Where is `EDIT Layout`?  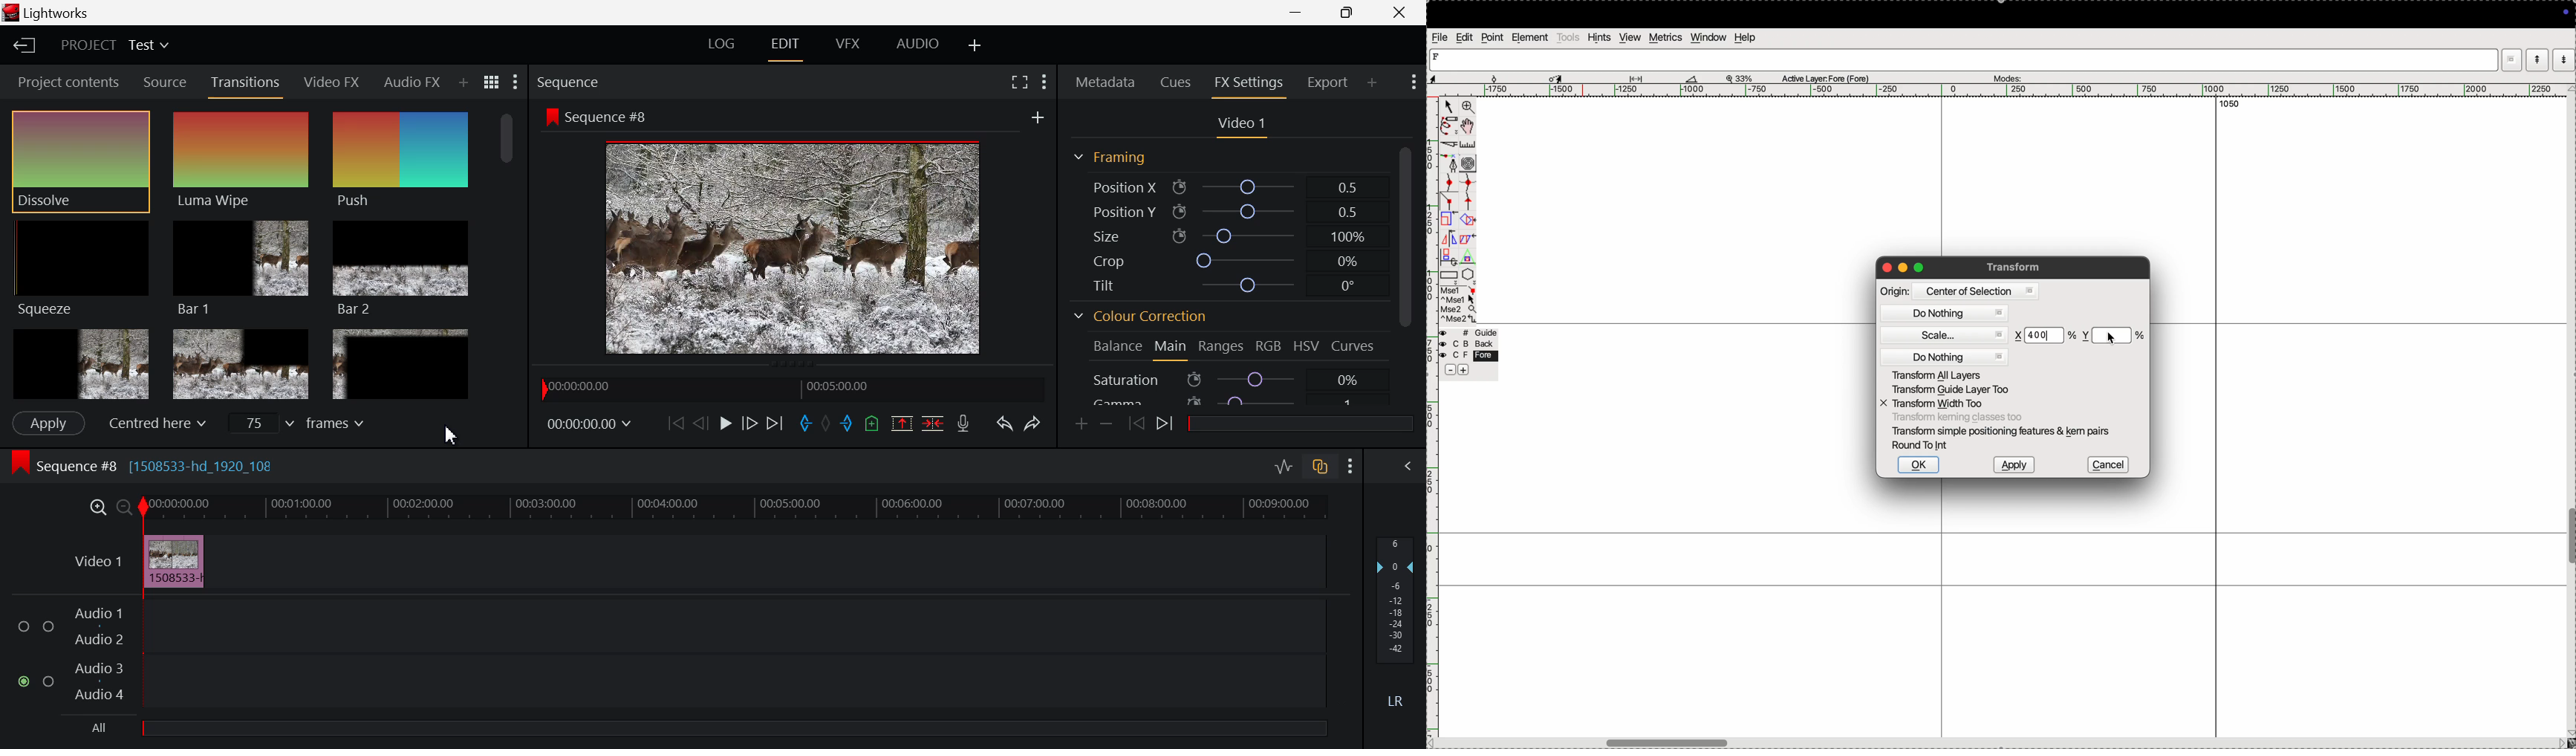 EDIT Layout is located at coordinates (786, 47).